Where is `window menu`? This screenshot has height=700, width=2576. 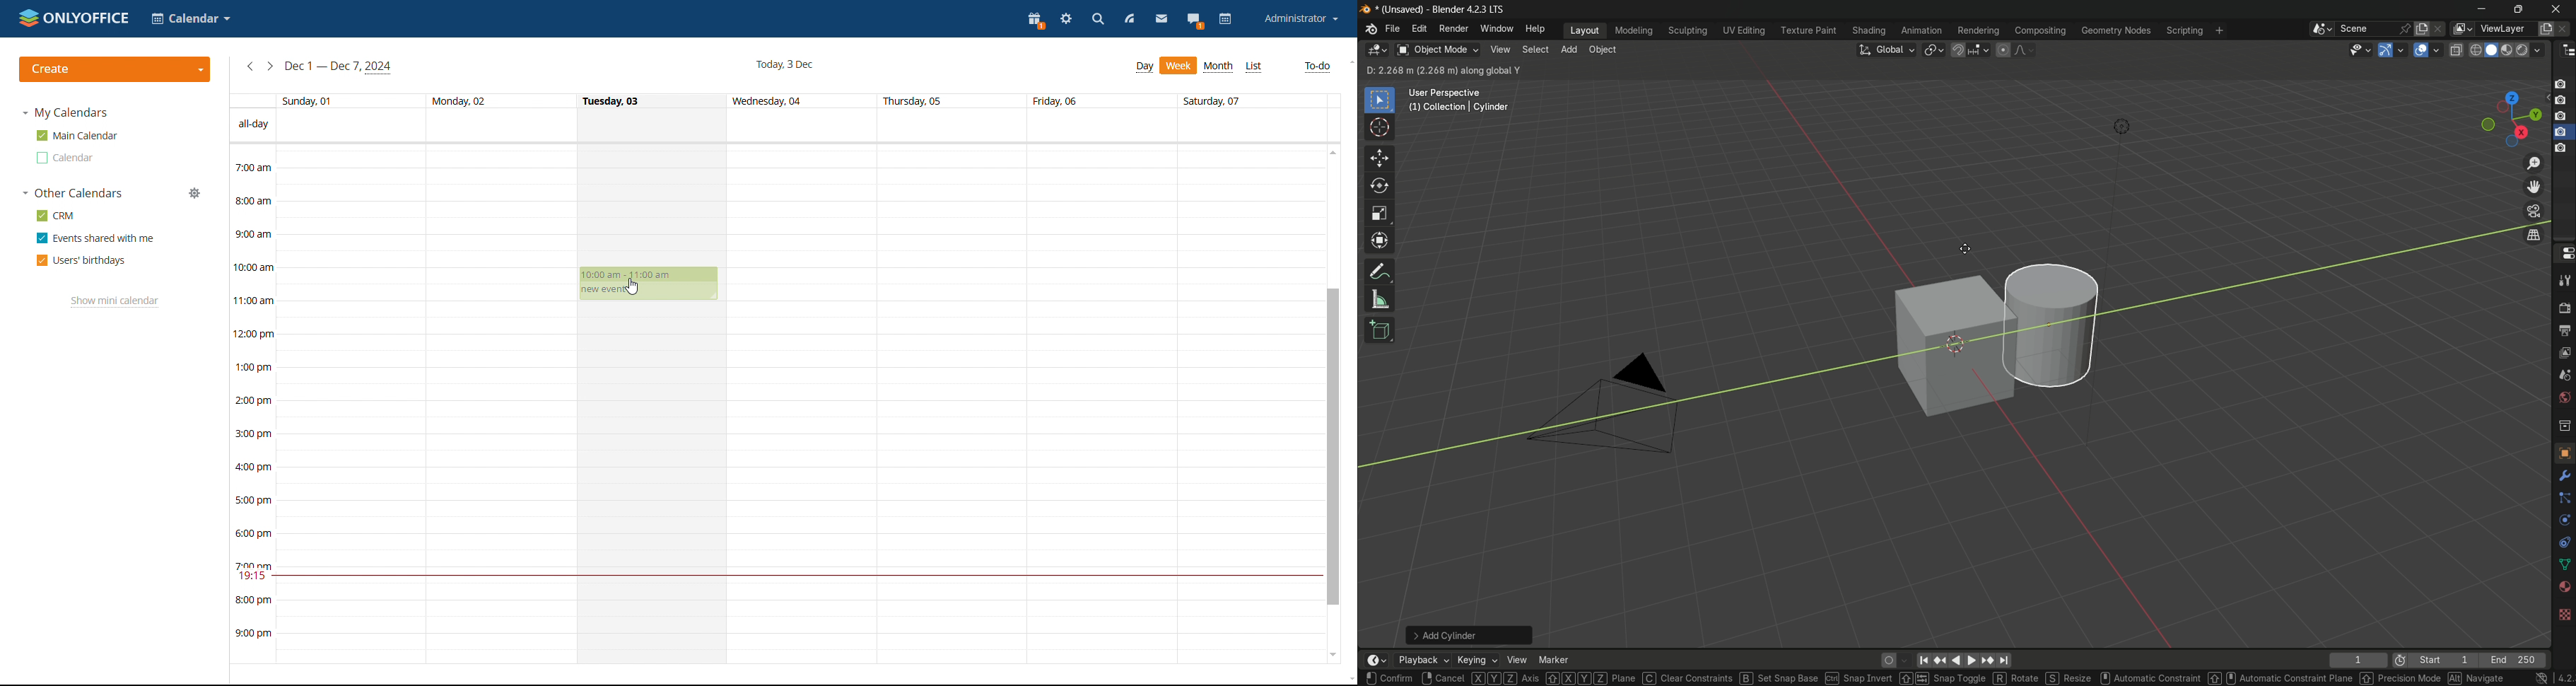 window menu is located at coordinates (1498, 29).